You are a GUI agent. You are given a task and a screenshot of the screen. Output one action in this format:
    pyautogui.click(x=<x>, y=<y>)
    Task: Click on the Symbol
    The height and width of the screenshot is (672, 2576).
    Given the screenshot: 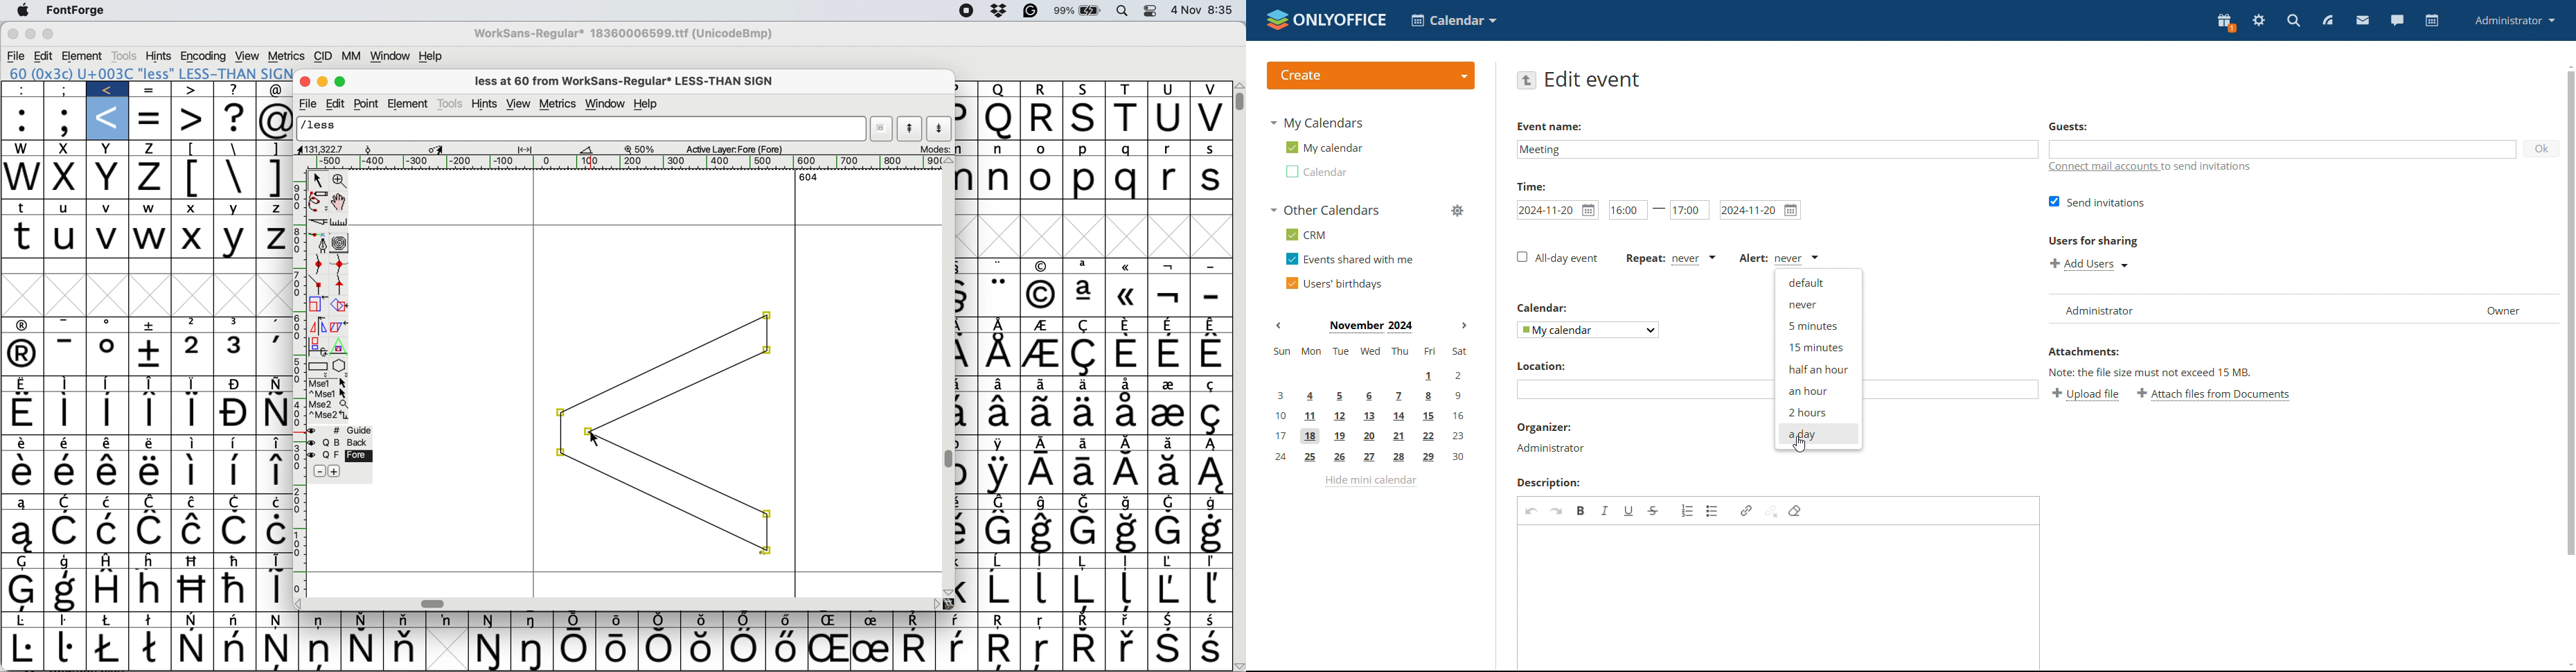 What is the action you would take?
    pyautogui.click(x=195, y=560)
    